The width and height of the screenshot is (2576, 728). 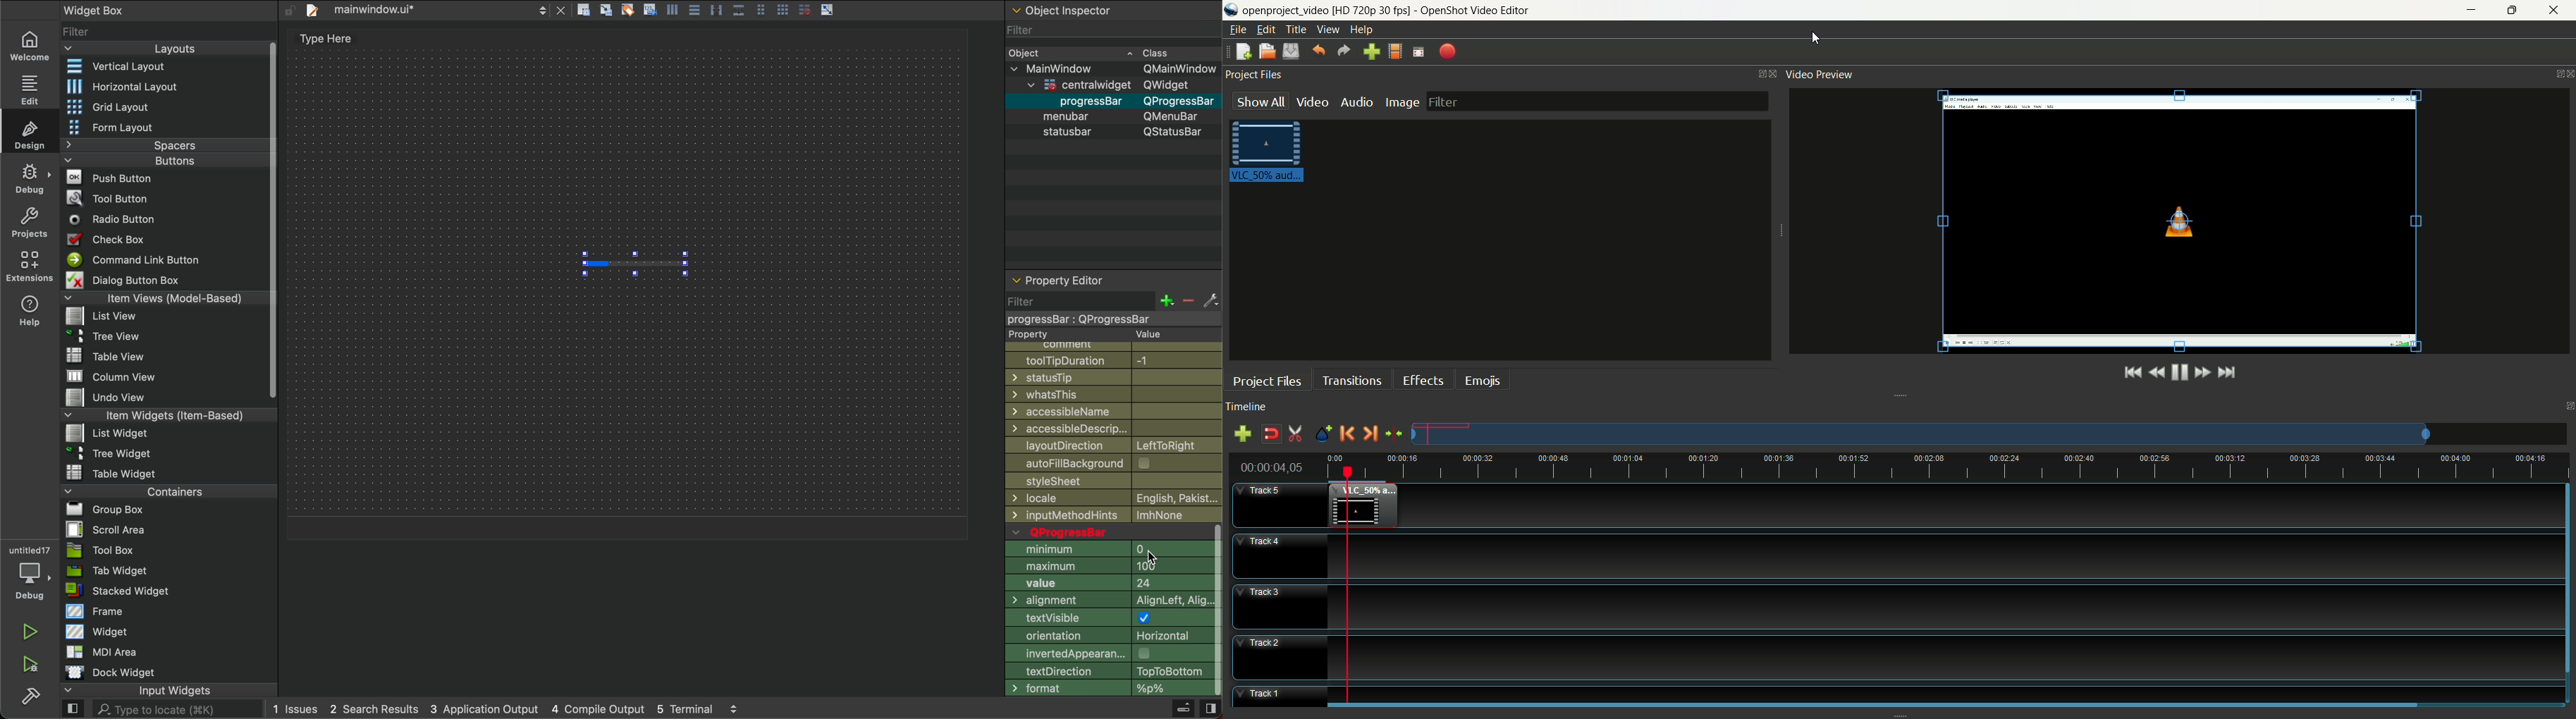 What do you see at coordinates (2177, 372) in the screenshot?
I see `play` at bounding box center [2177, 372].